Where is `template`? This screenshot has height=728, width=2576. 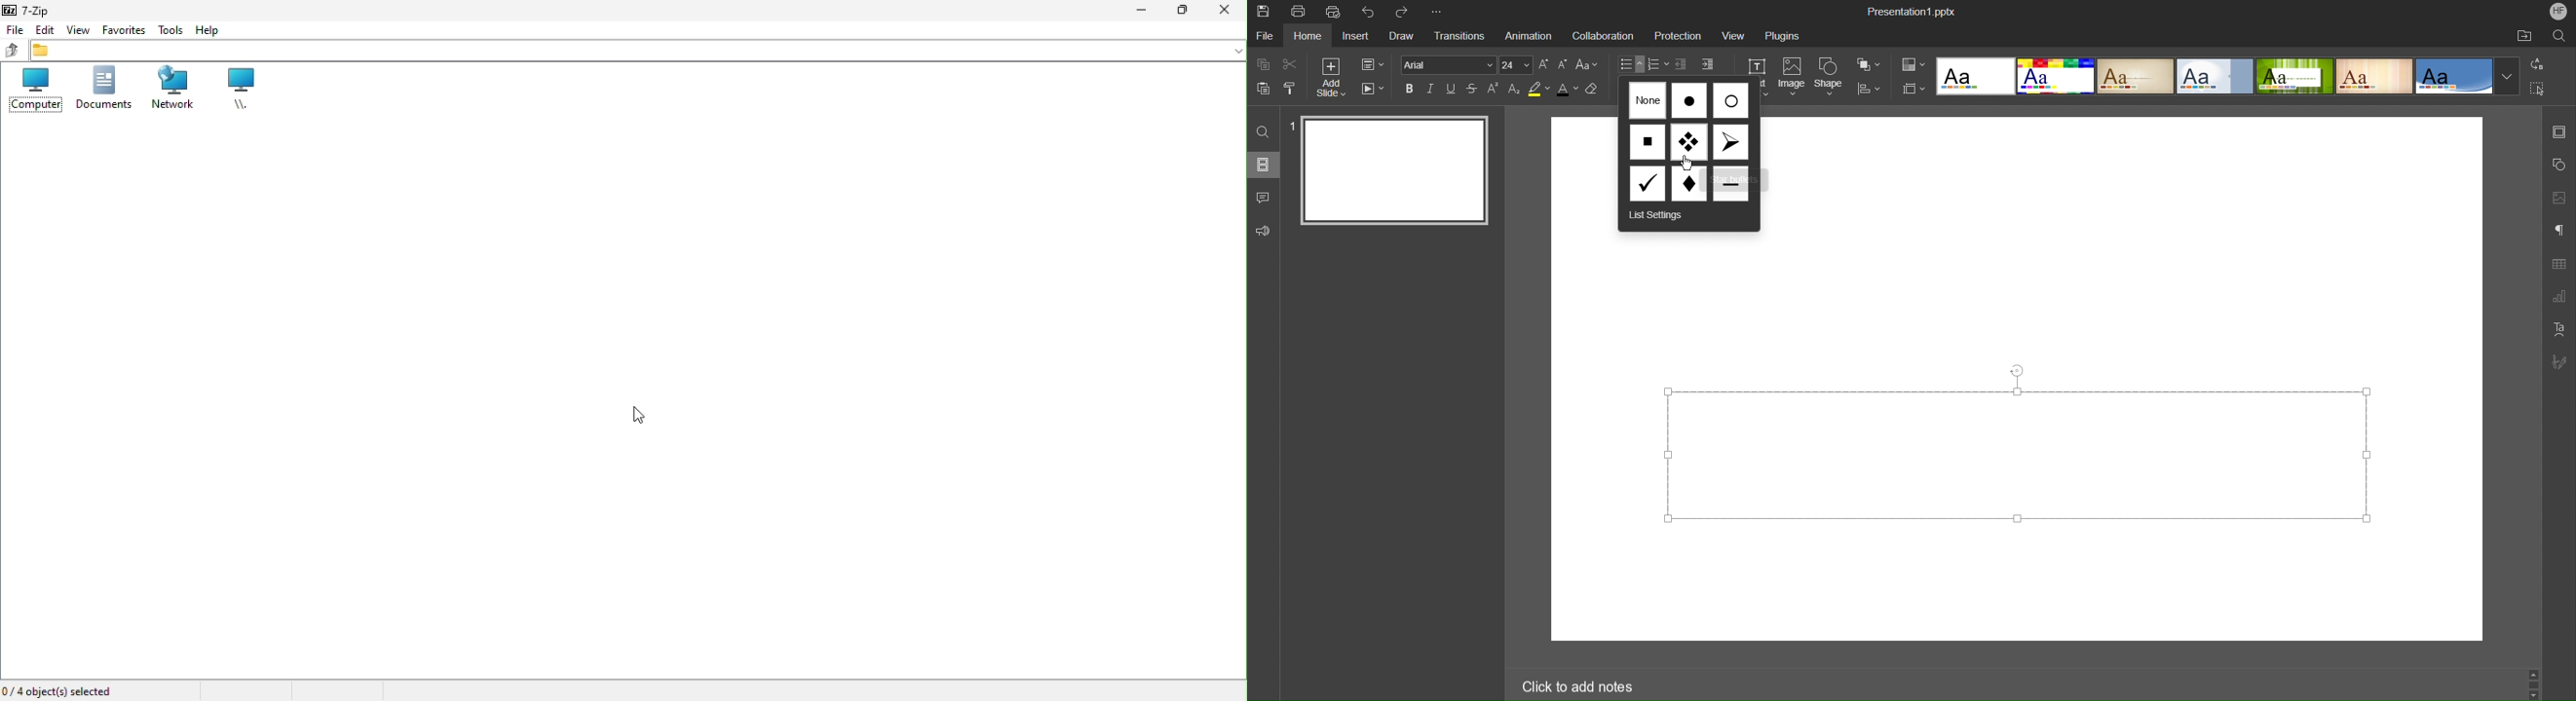
template is located at coordinates (2054, 76).